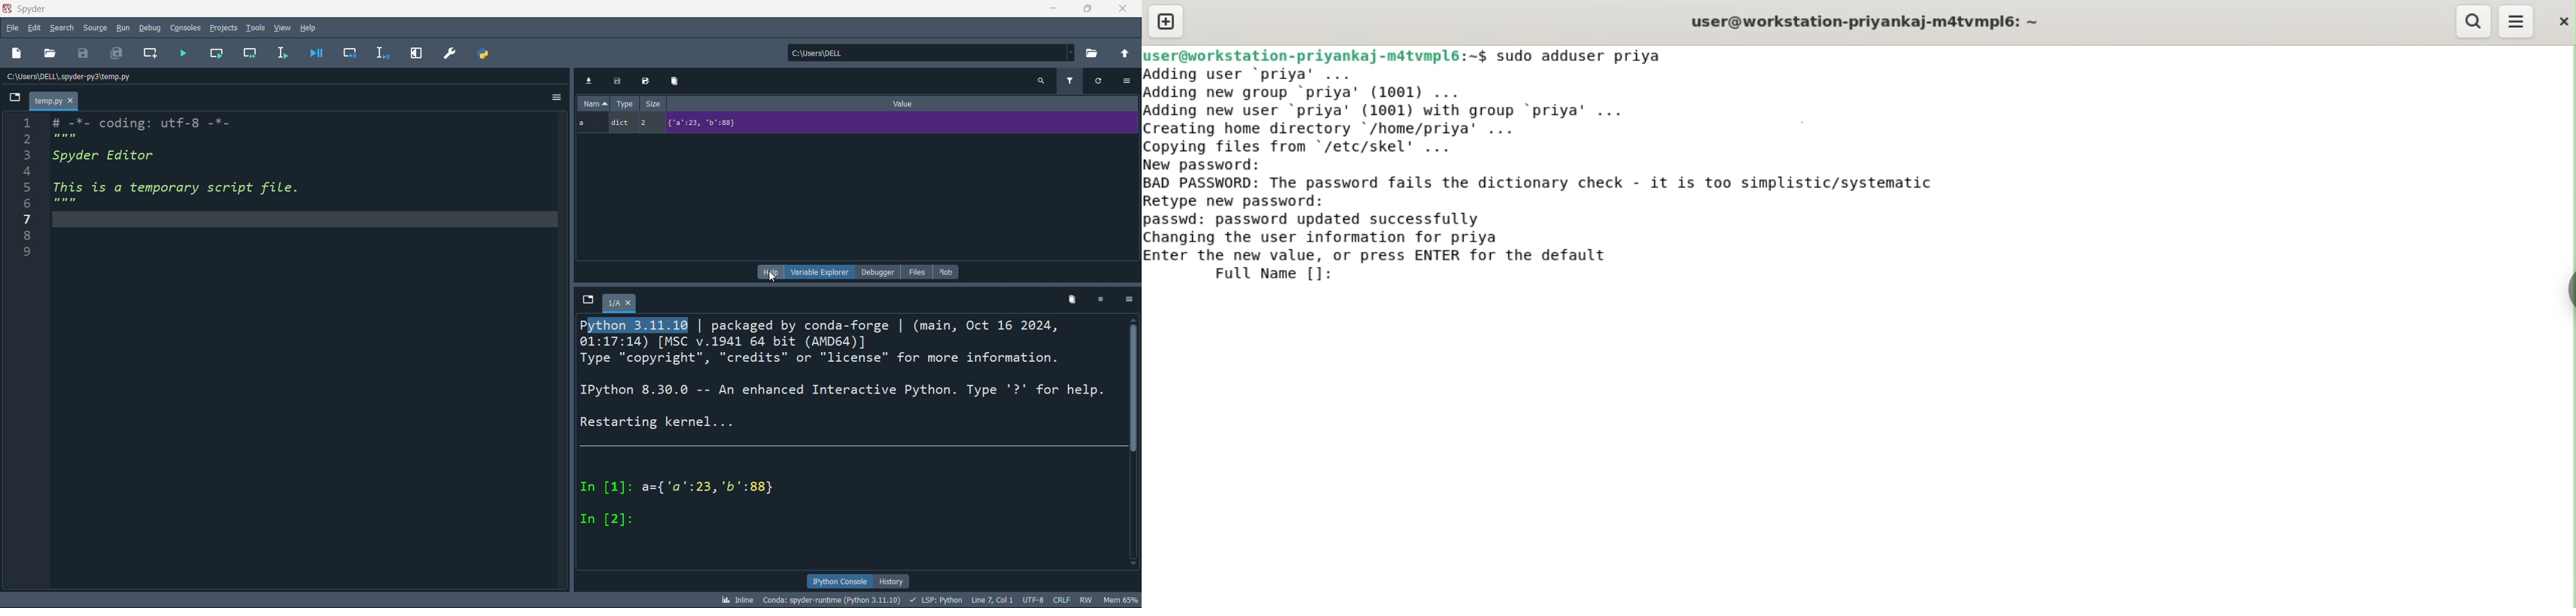 This screenshot has height=616, width=2576. What do you see at coordinates (819, 272) in the screenshot?
I see `variable explorer` at bounding box center [819, 272].